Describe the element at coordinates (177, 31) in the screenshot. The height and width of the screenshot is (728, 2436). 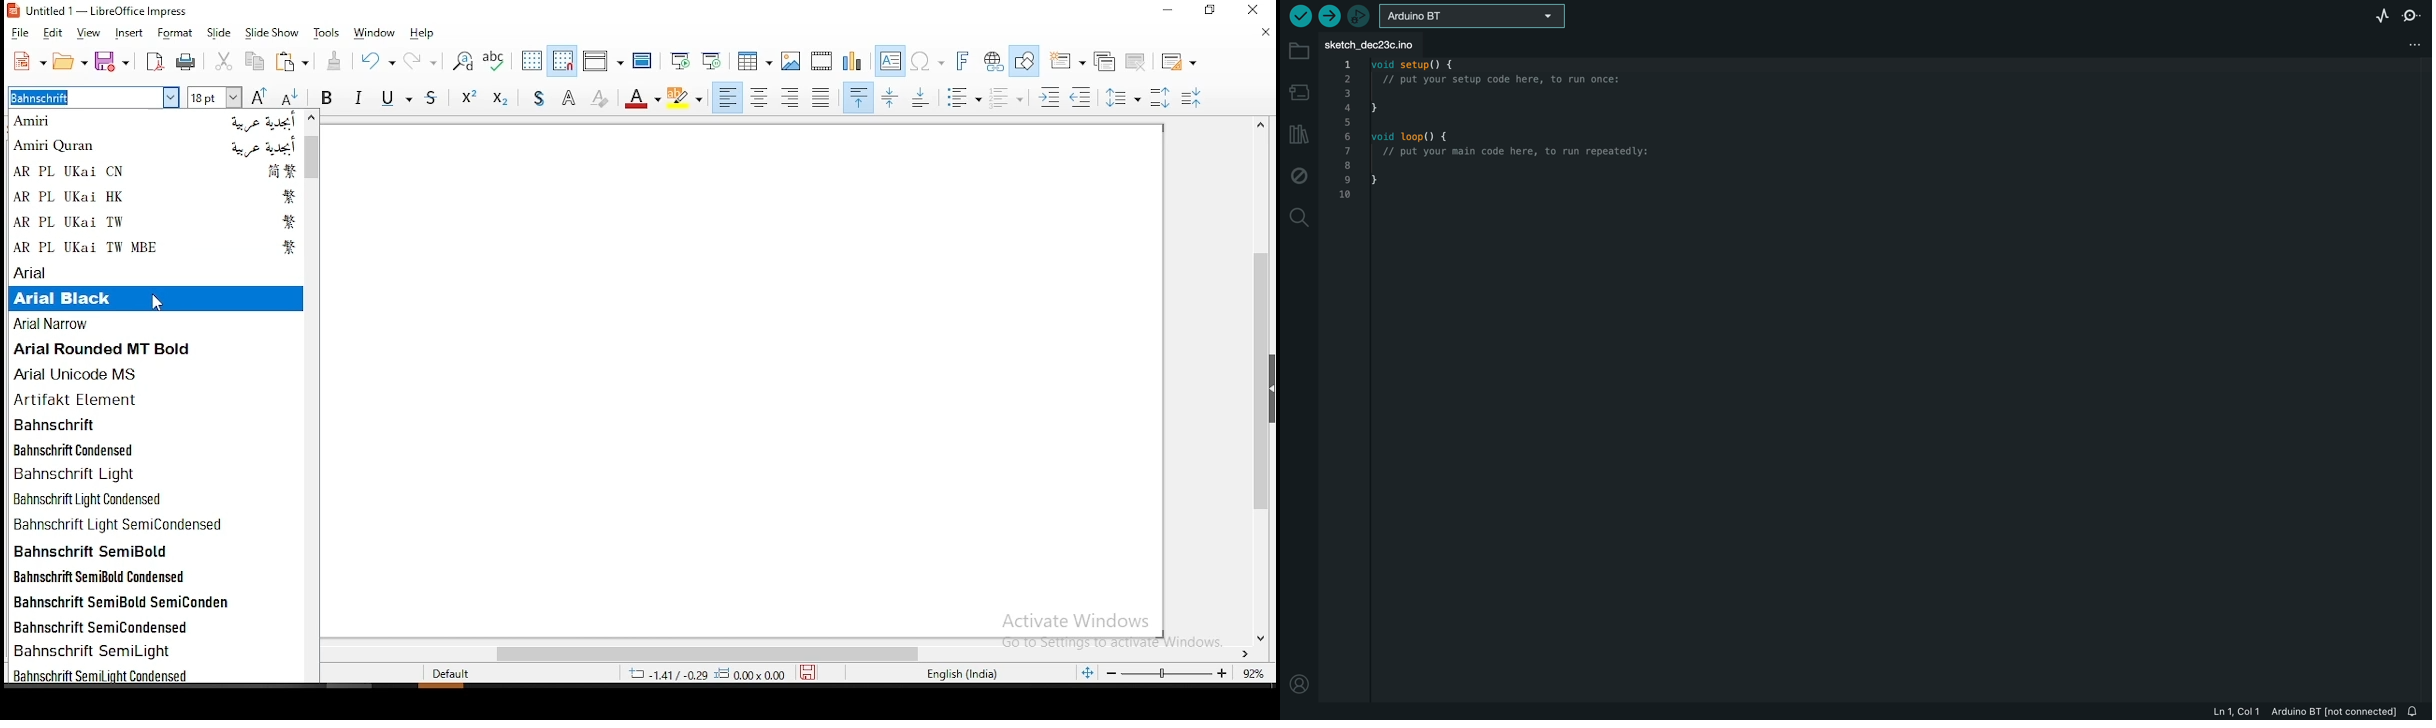
I see `format` at that location.